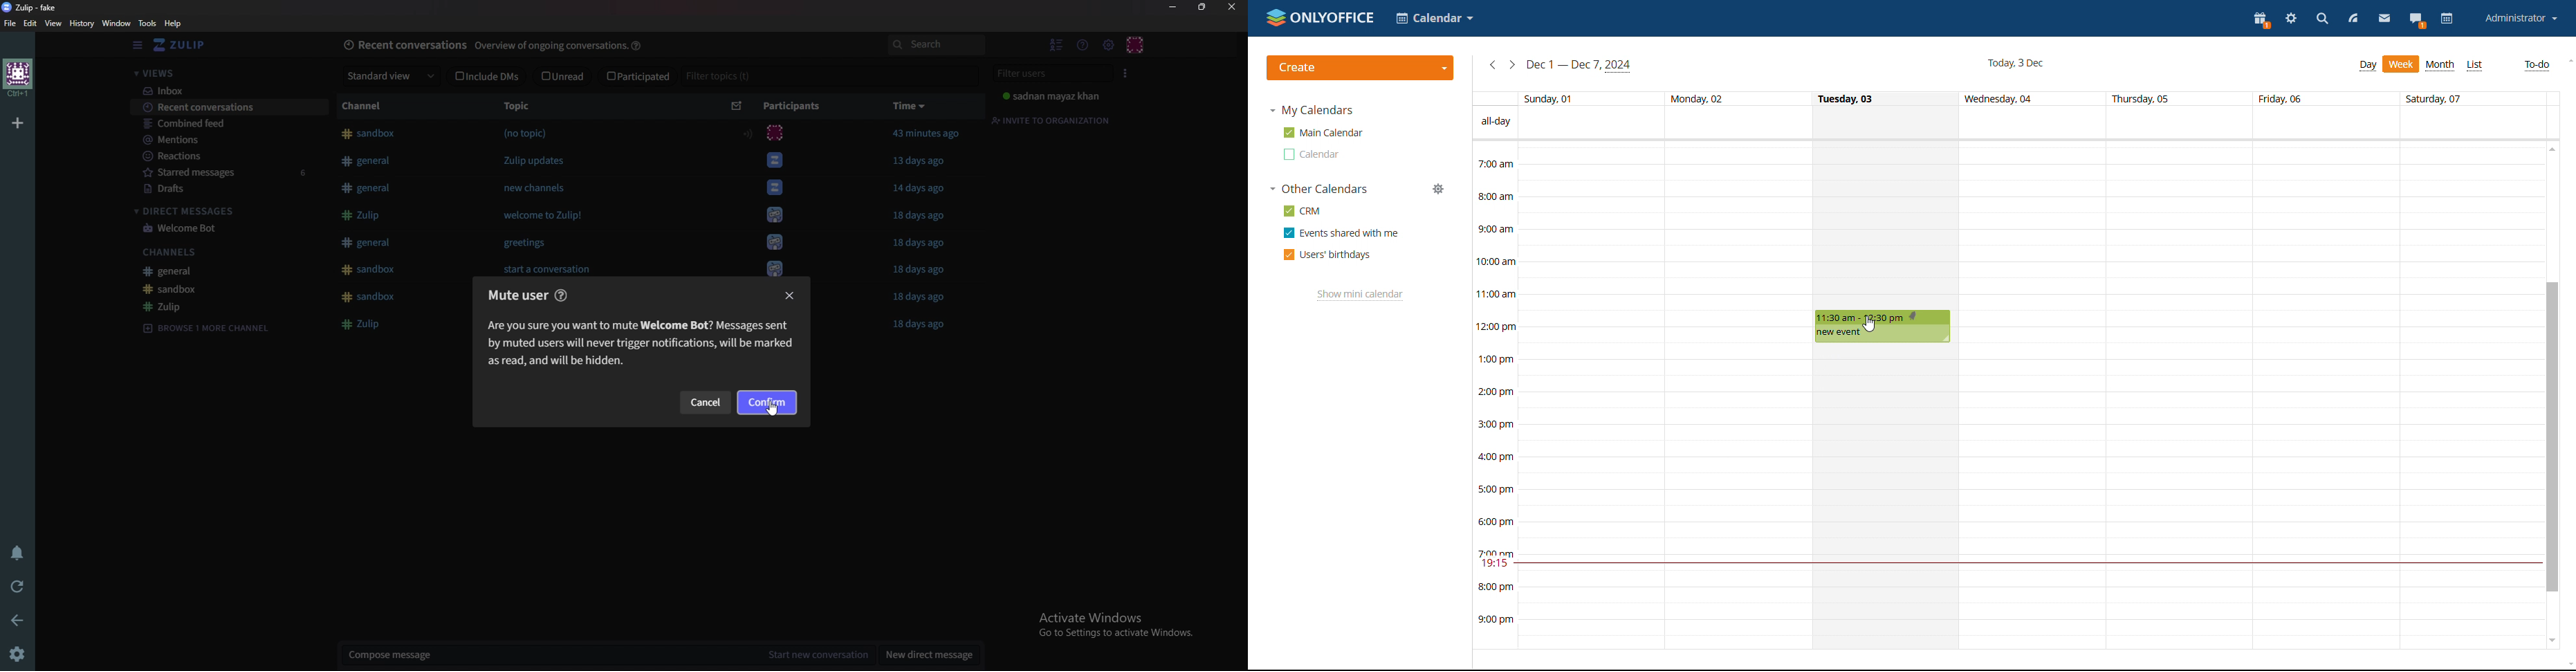 This screenshot has height=672, width=2576. What do you see at coordinates (366, 159) in the screenshot?
I see `#general` at bounding box center [366, 159].